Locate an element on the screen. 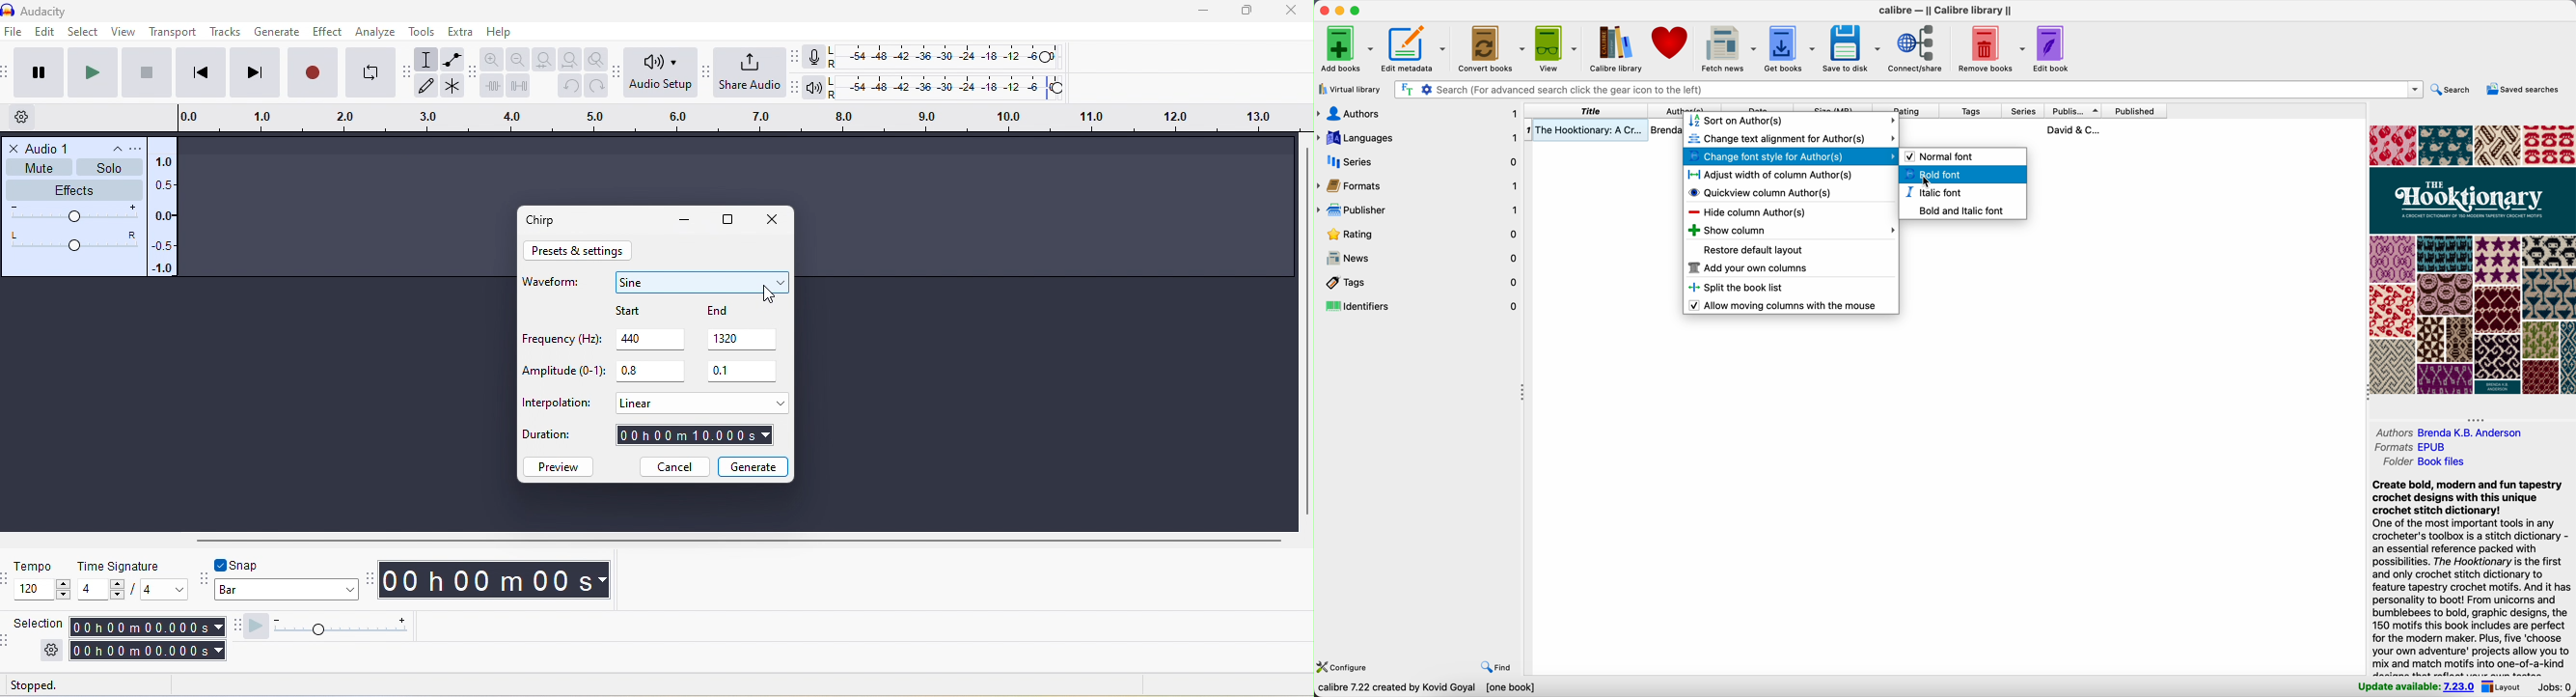 This screenshot has width=2576, height=700. fit project to width is located at coordinates (569, 60).